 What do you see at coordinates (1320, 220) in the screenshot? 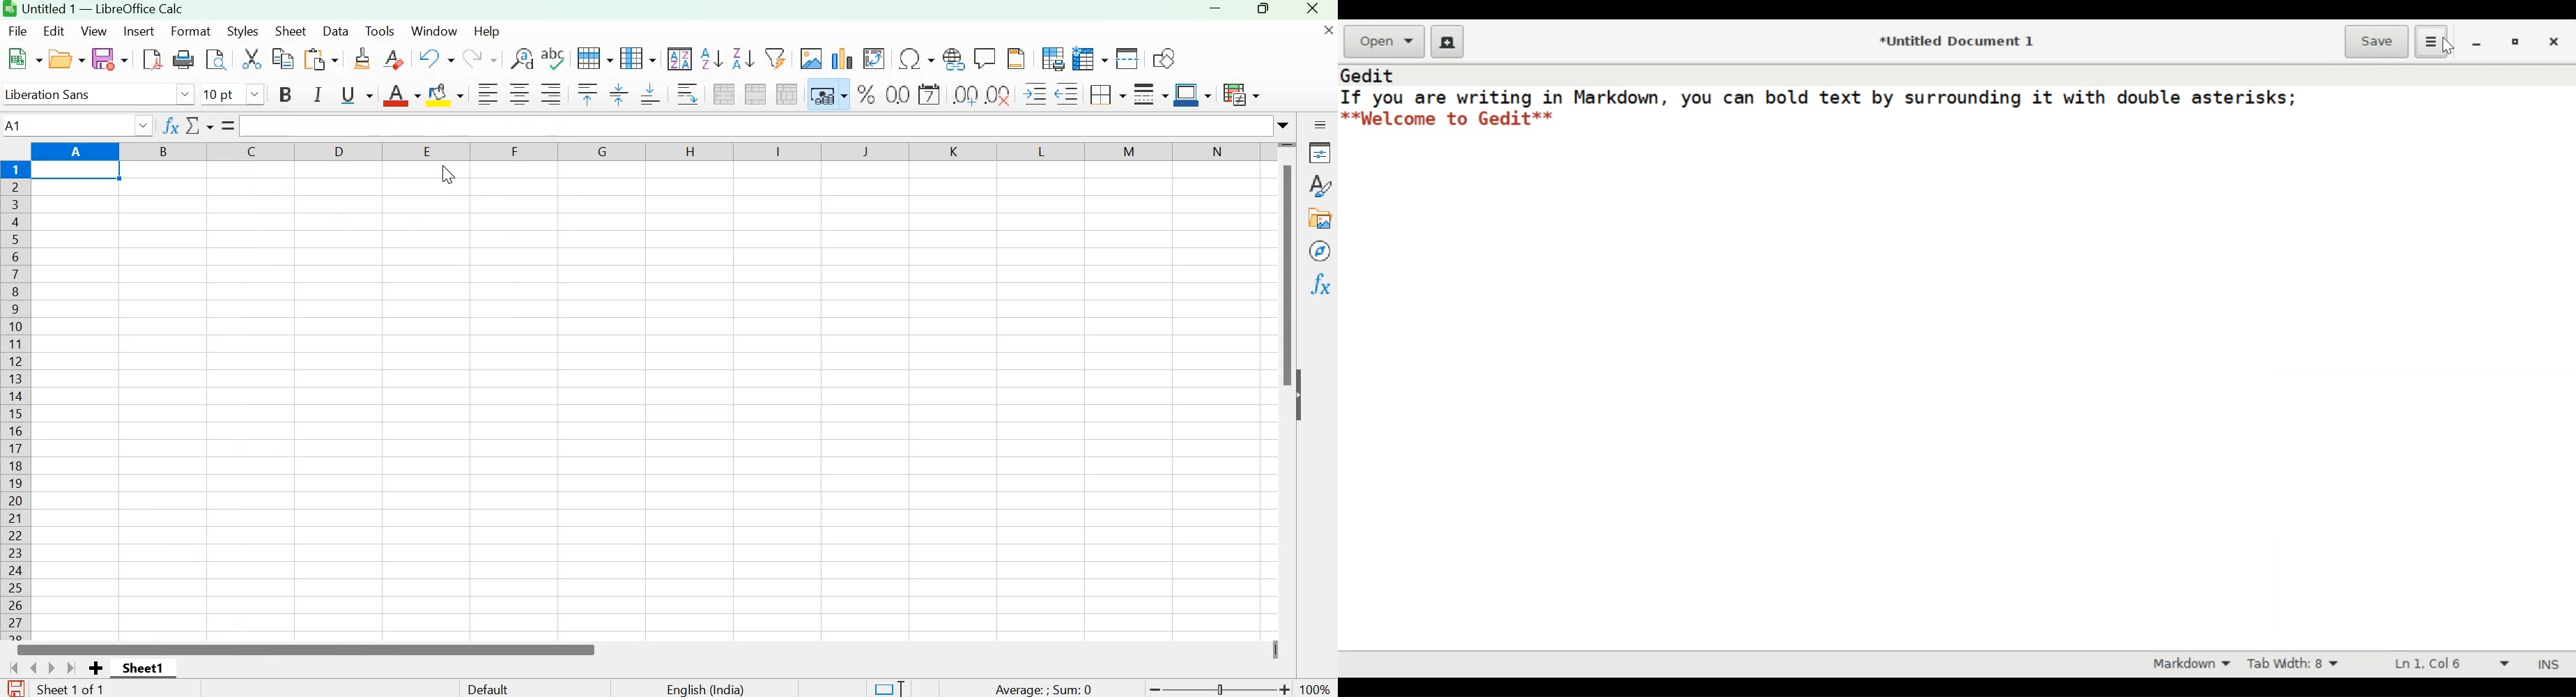
I see `Gallery` at bounding box center [1320, 220].